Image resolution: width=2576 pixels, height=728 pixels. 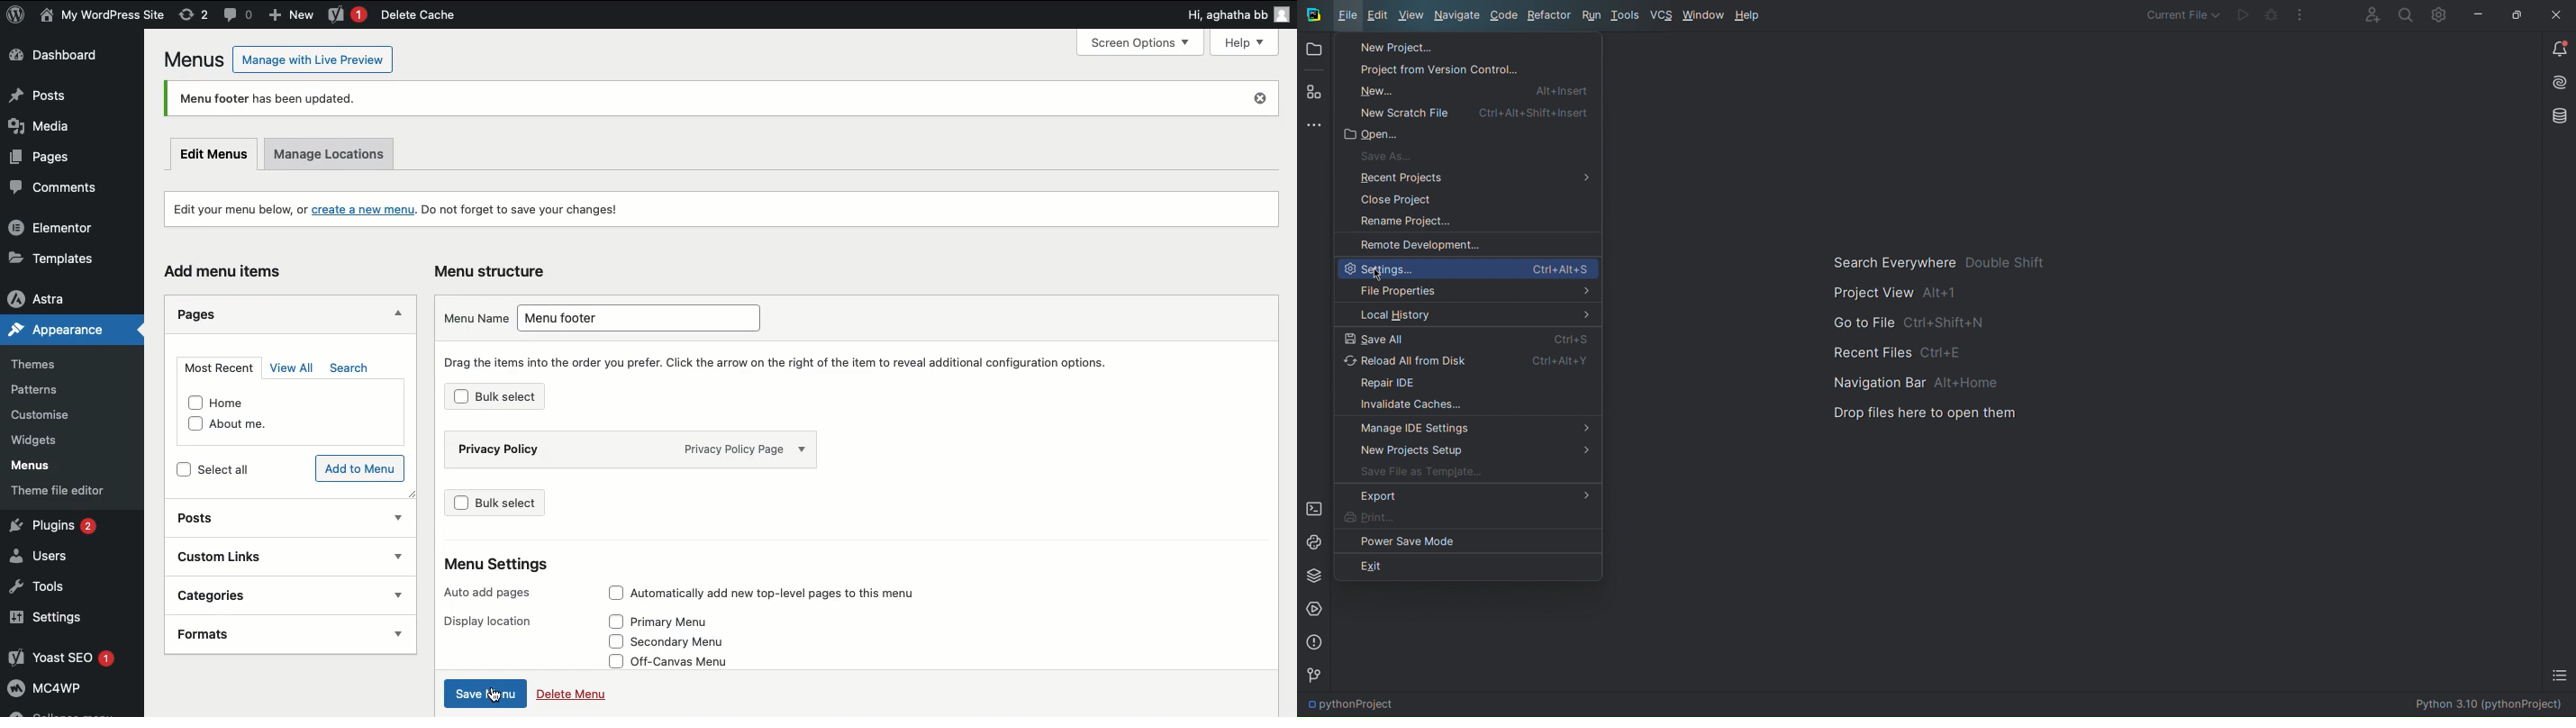 I want to click on checkbox, so click(x=608, y=621).